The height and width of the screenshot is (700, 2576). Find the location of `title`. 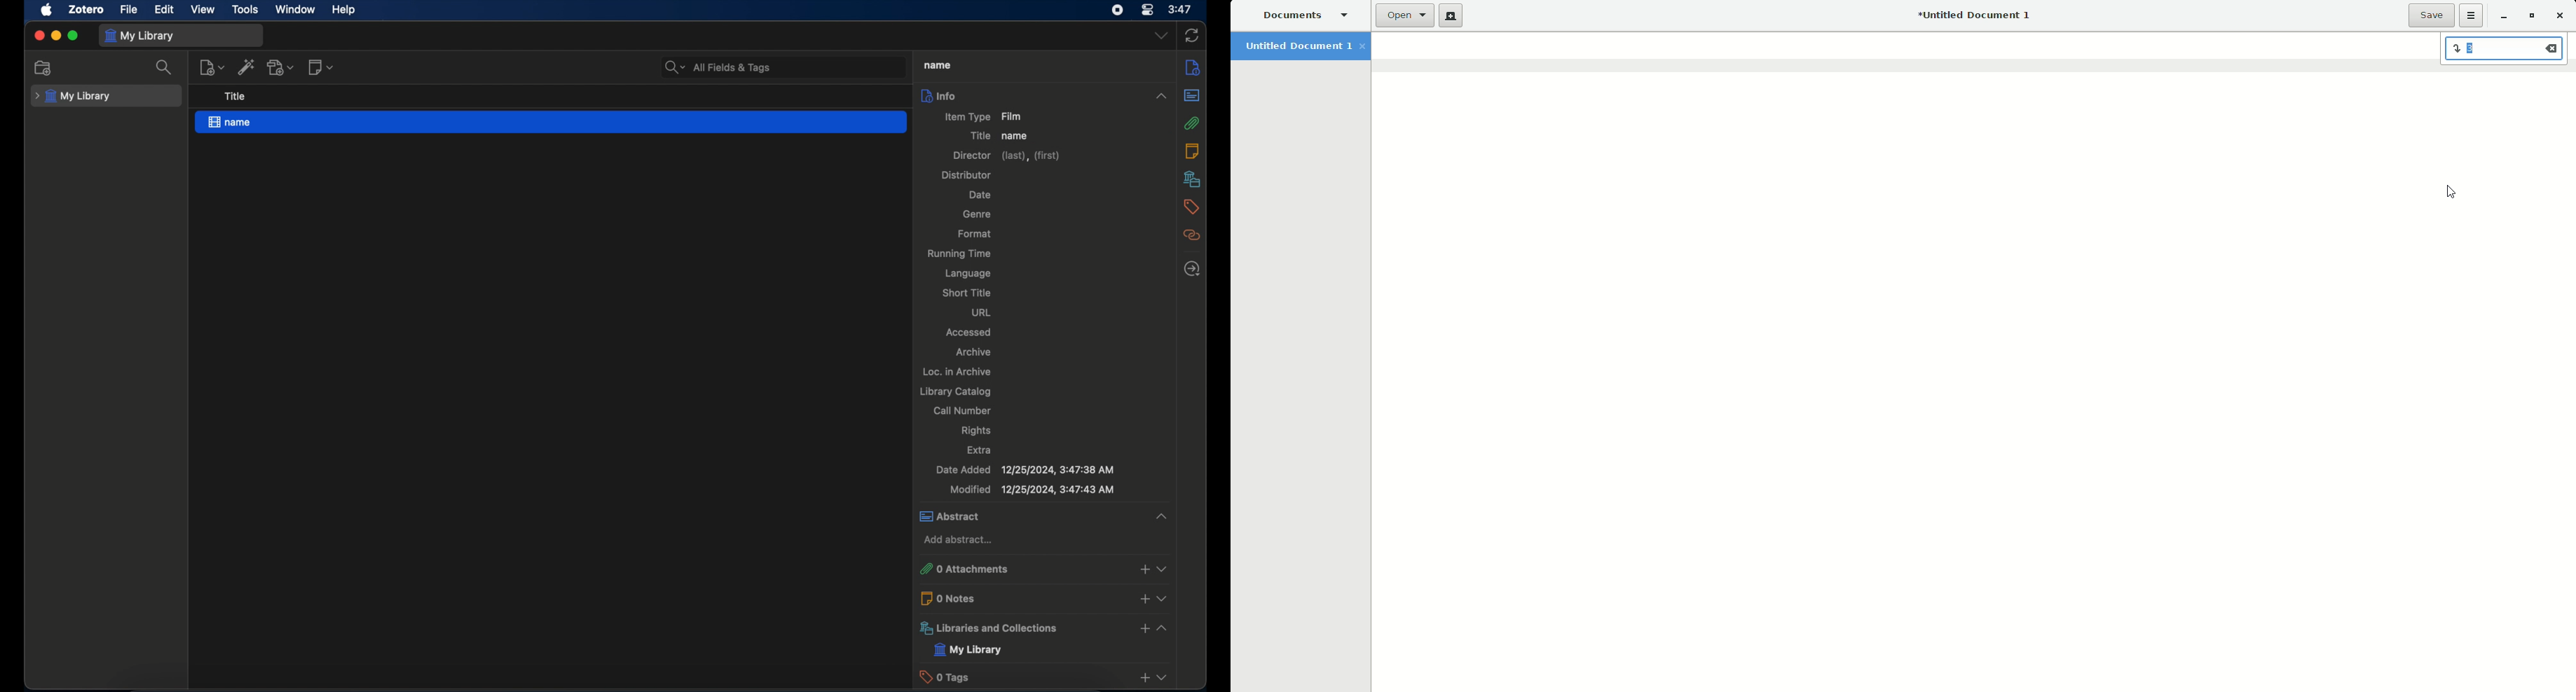

title is located at coordinates (235, 97).